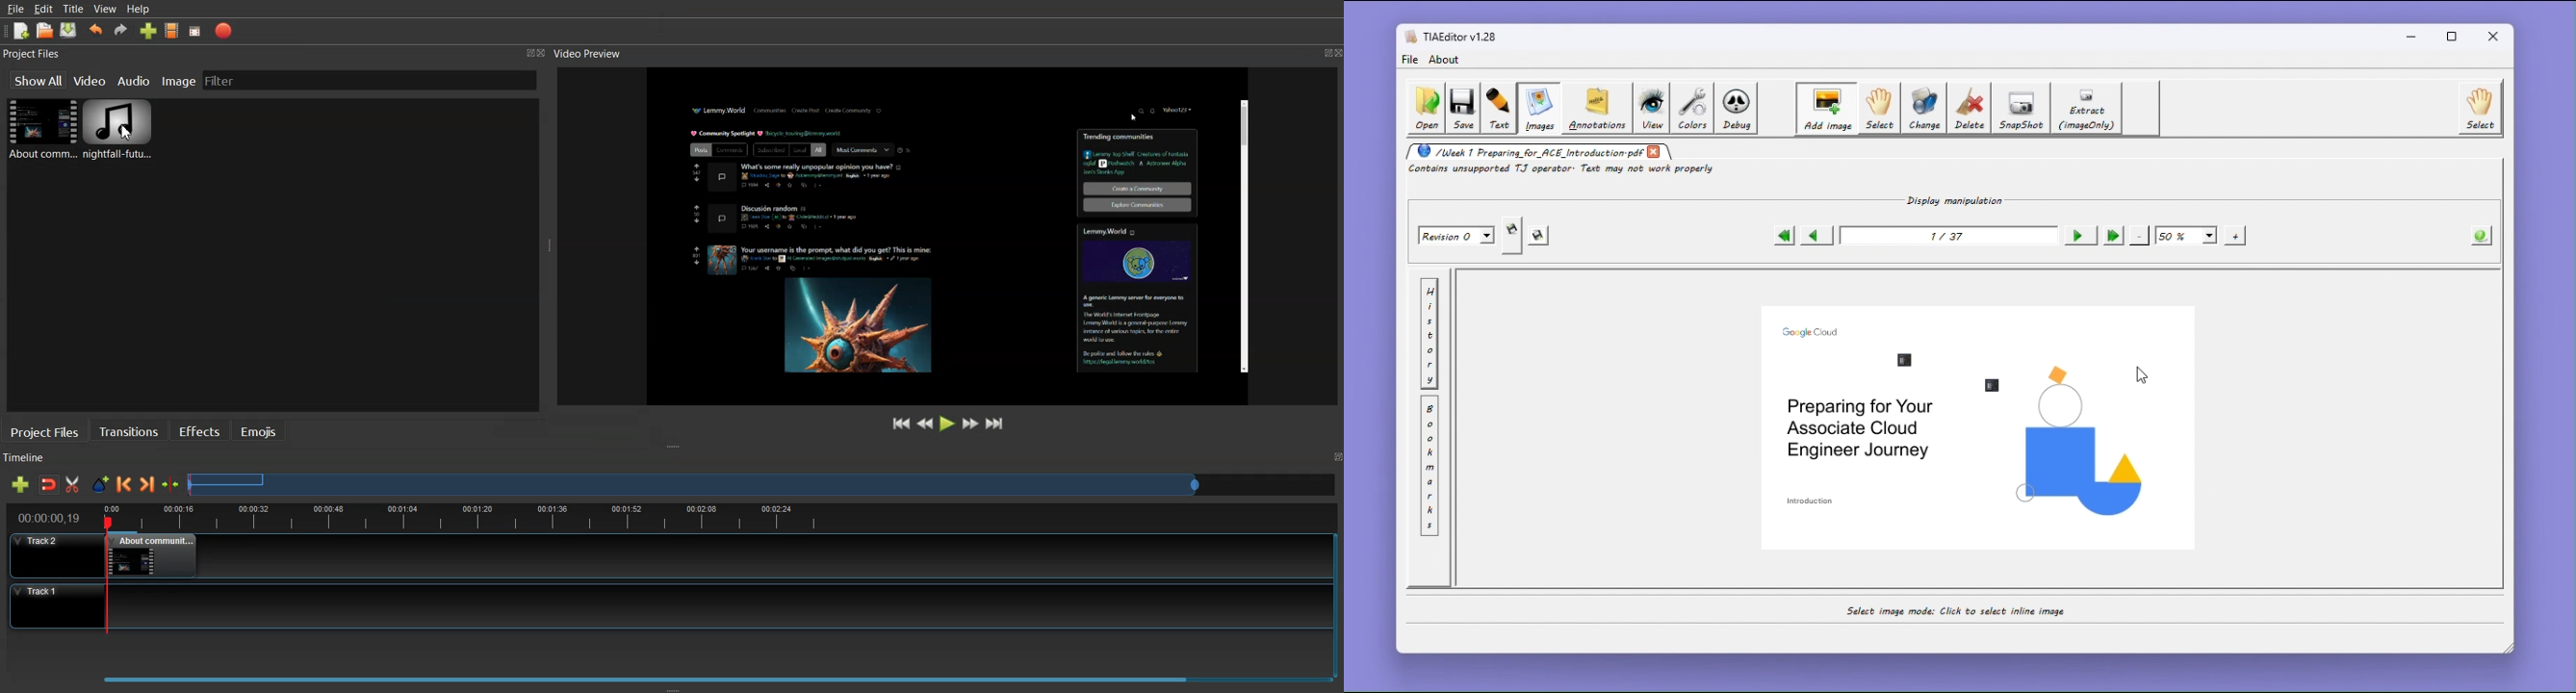 The image size is (2576, 700). What do you see at coordinates (529, 52) in the screenshot?
I see `Maximize` at bounding box center [529, 52].